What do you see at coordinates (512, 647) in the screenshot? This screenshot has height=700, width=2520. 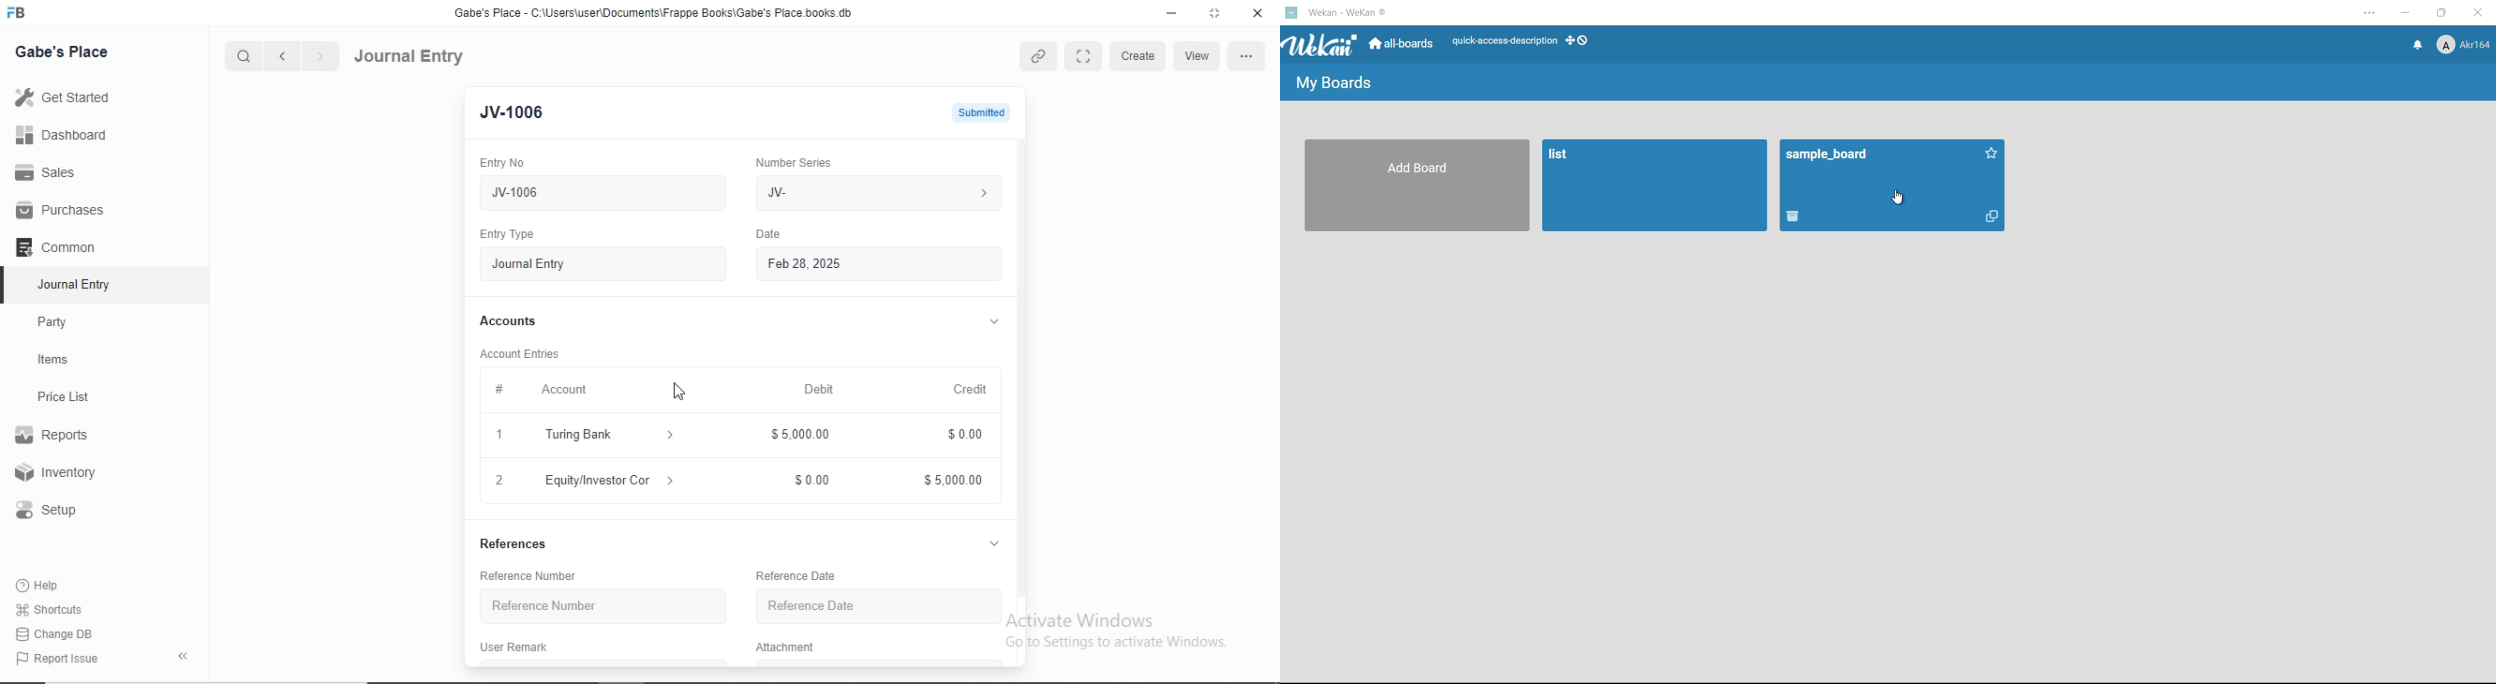 I see `User Remark` at bounding box center [512, 647].